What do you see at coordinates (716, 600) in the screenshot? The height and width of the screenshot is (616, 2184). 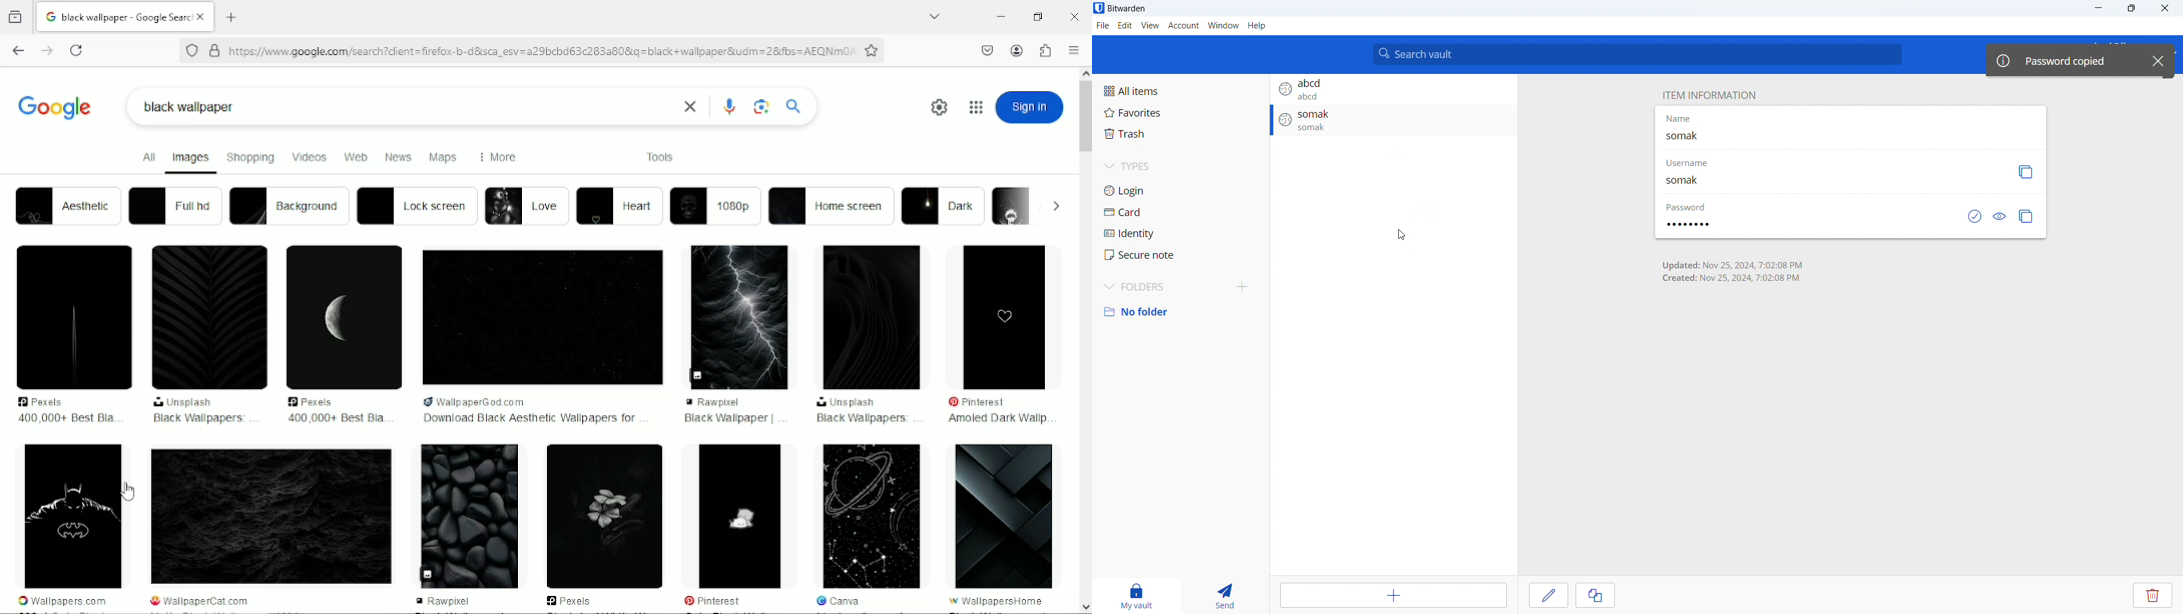 I see `pinterest` at bounding box center [716, 600].